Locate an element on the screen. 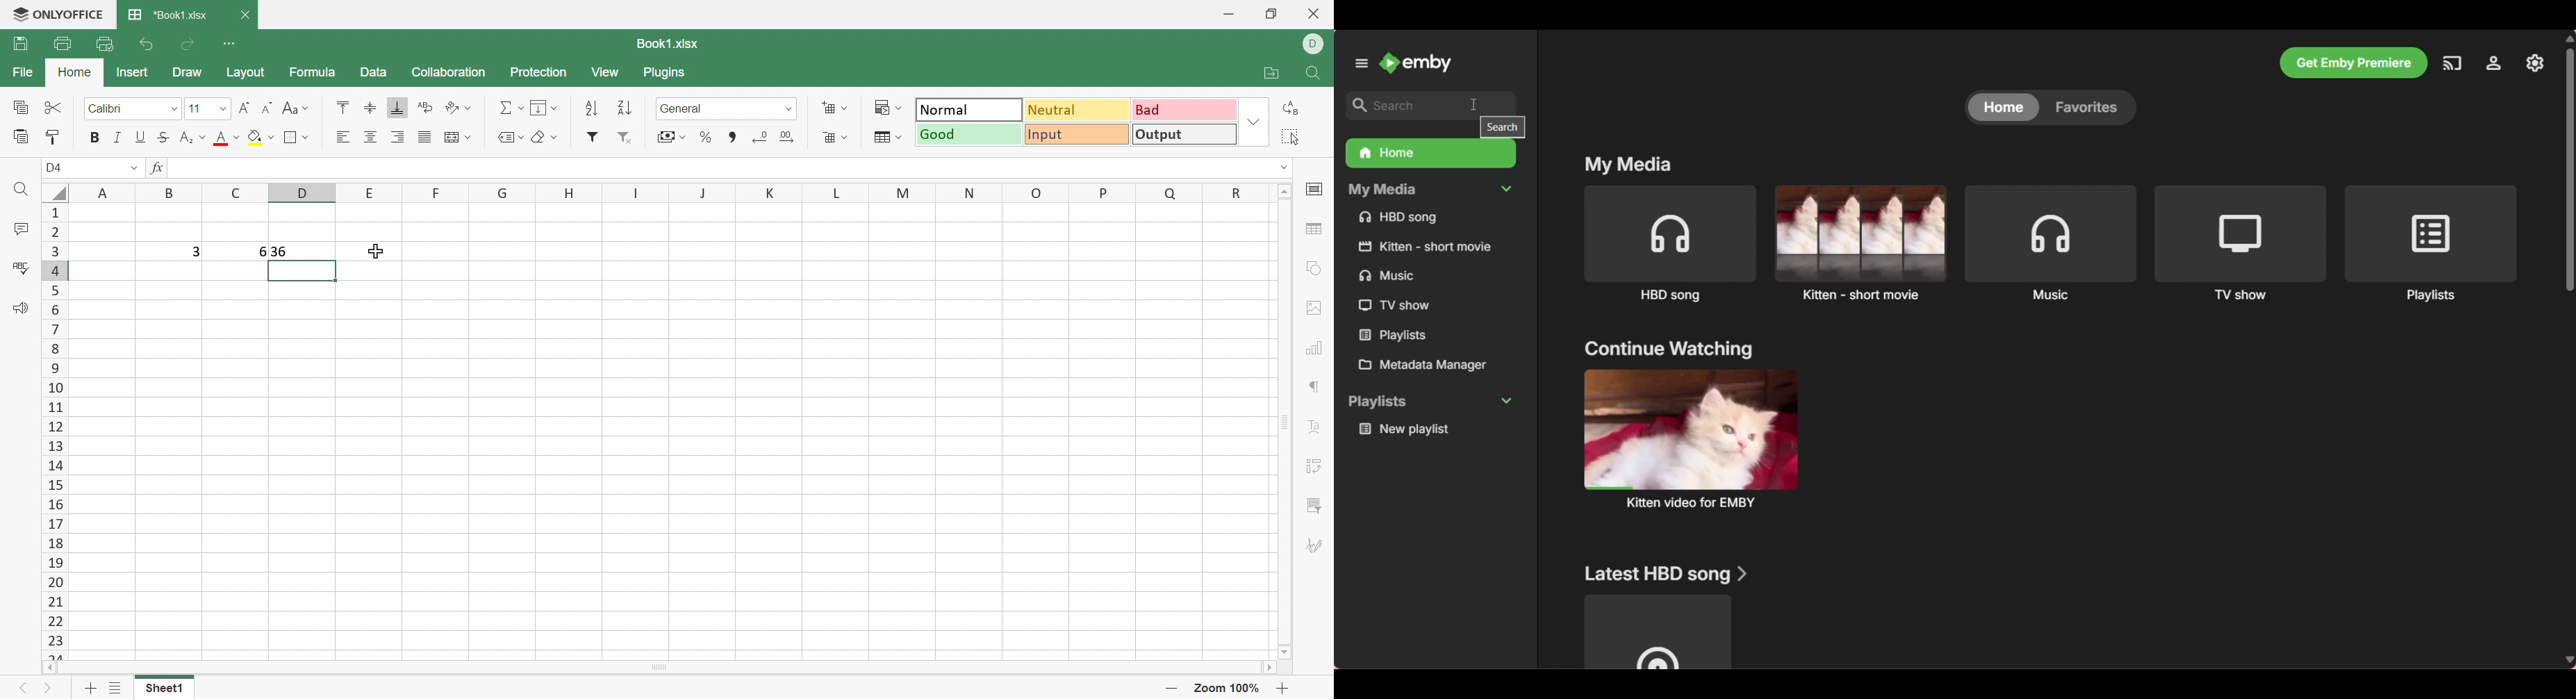  Drop down is located at coordinates (1255, 123).